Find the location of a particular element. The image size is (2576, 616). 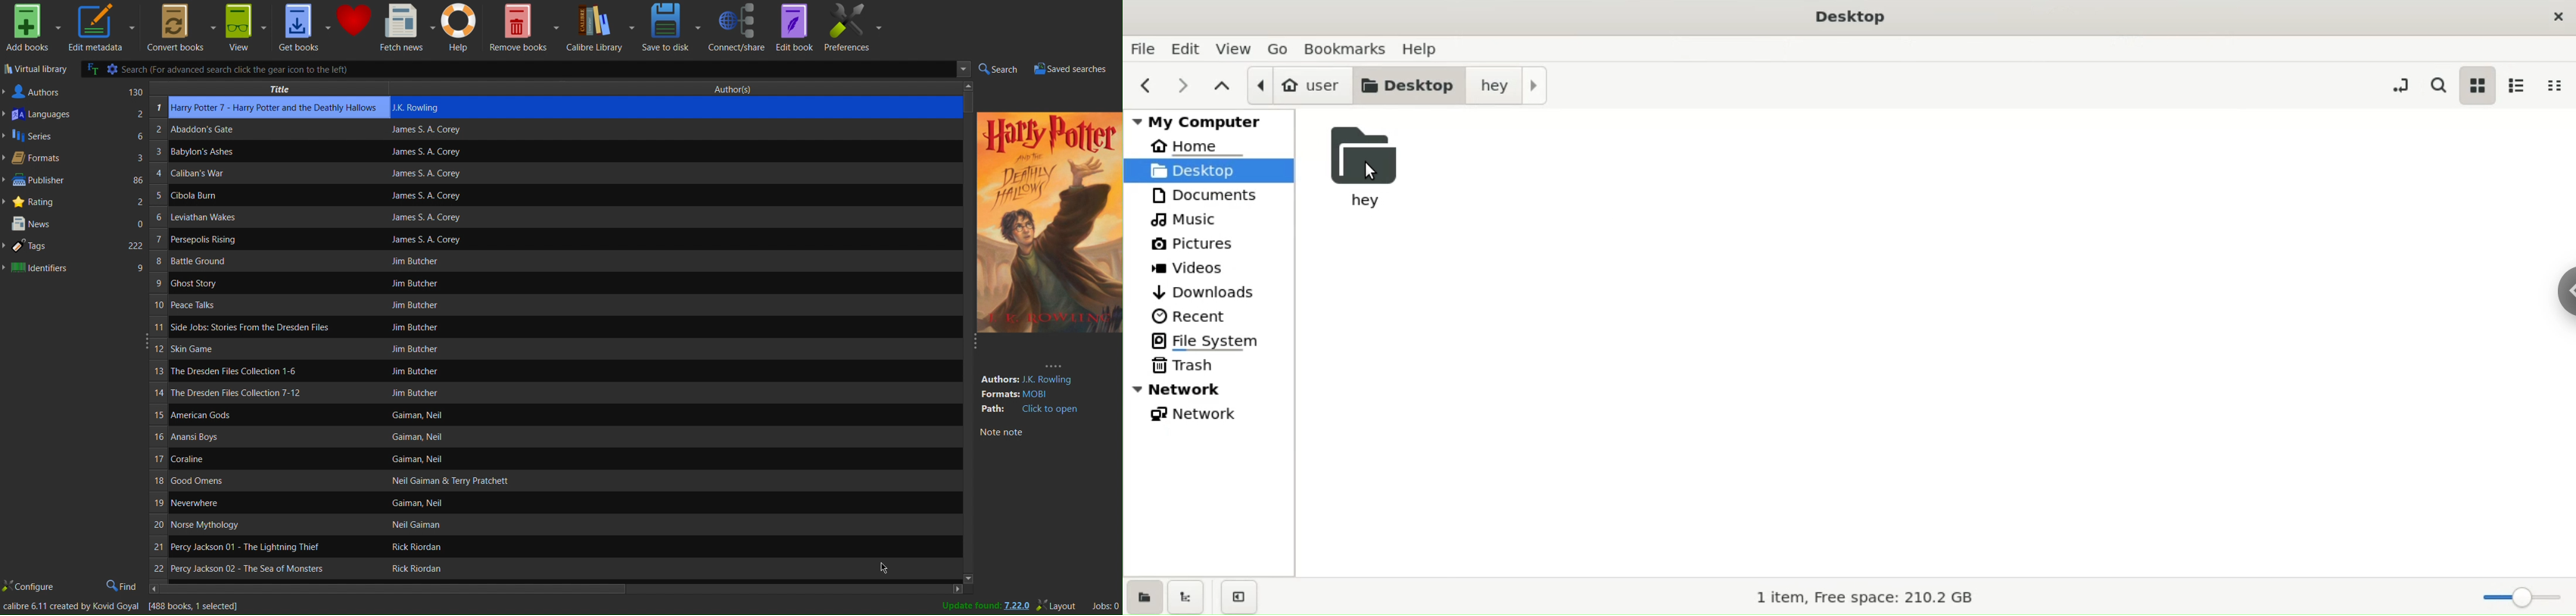

Author’s name is located at coordinates (551, 262).